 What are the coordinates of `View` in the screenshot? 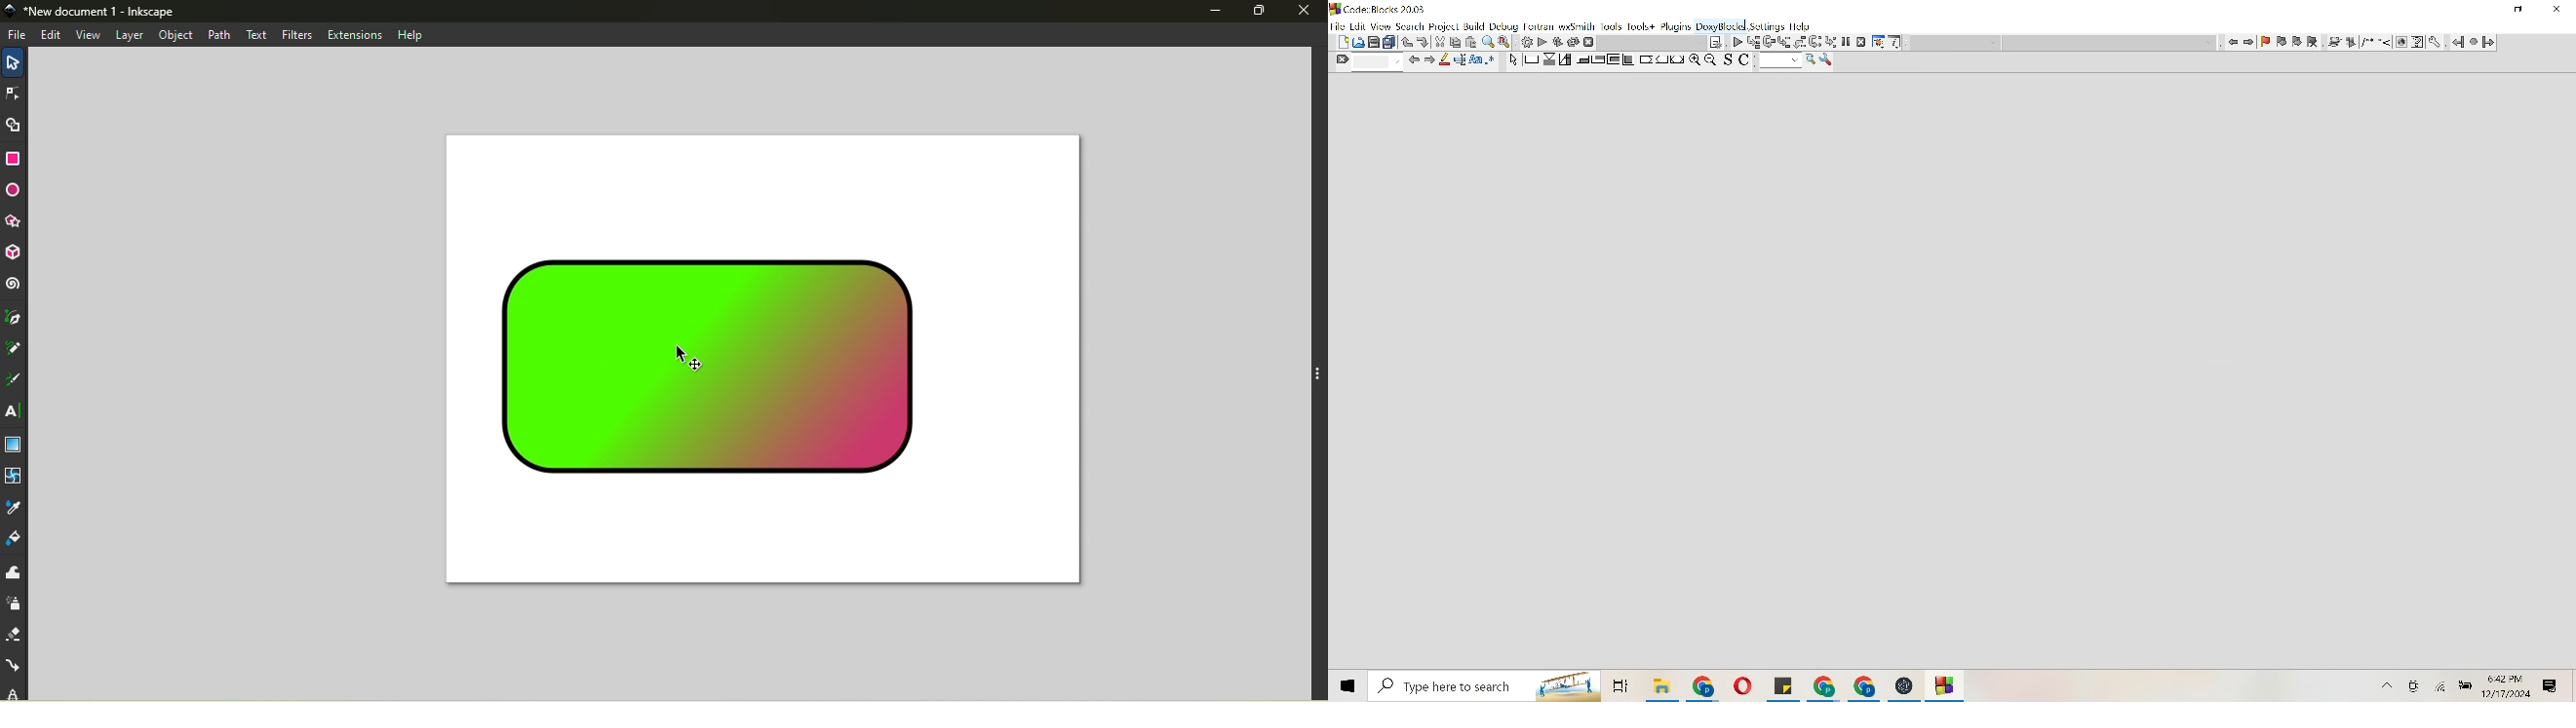 It's located at (1381, 26).